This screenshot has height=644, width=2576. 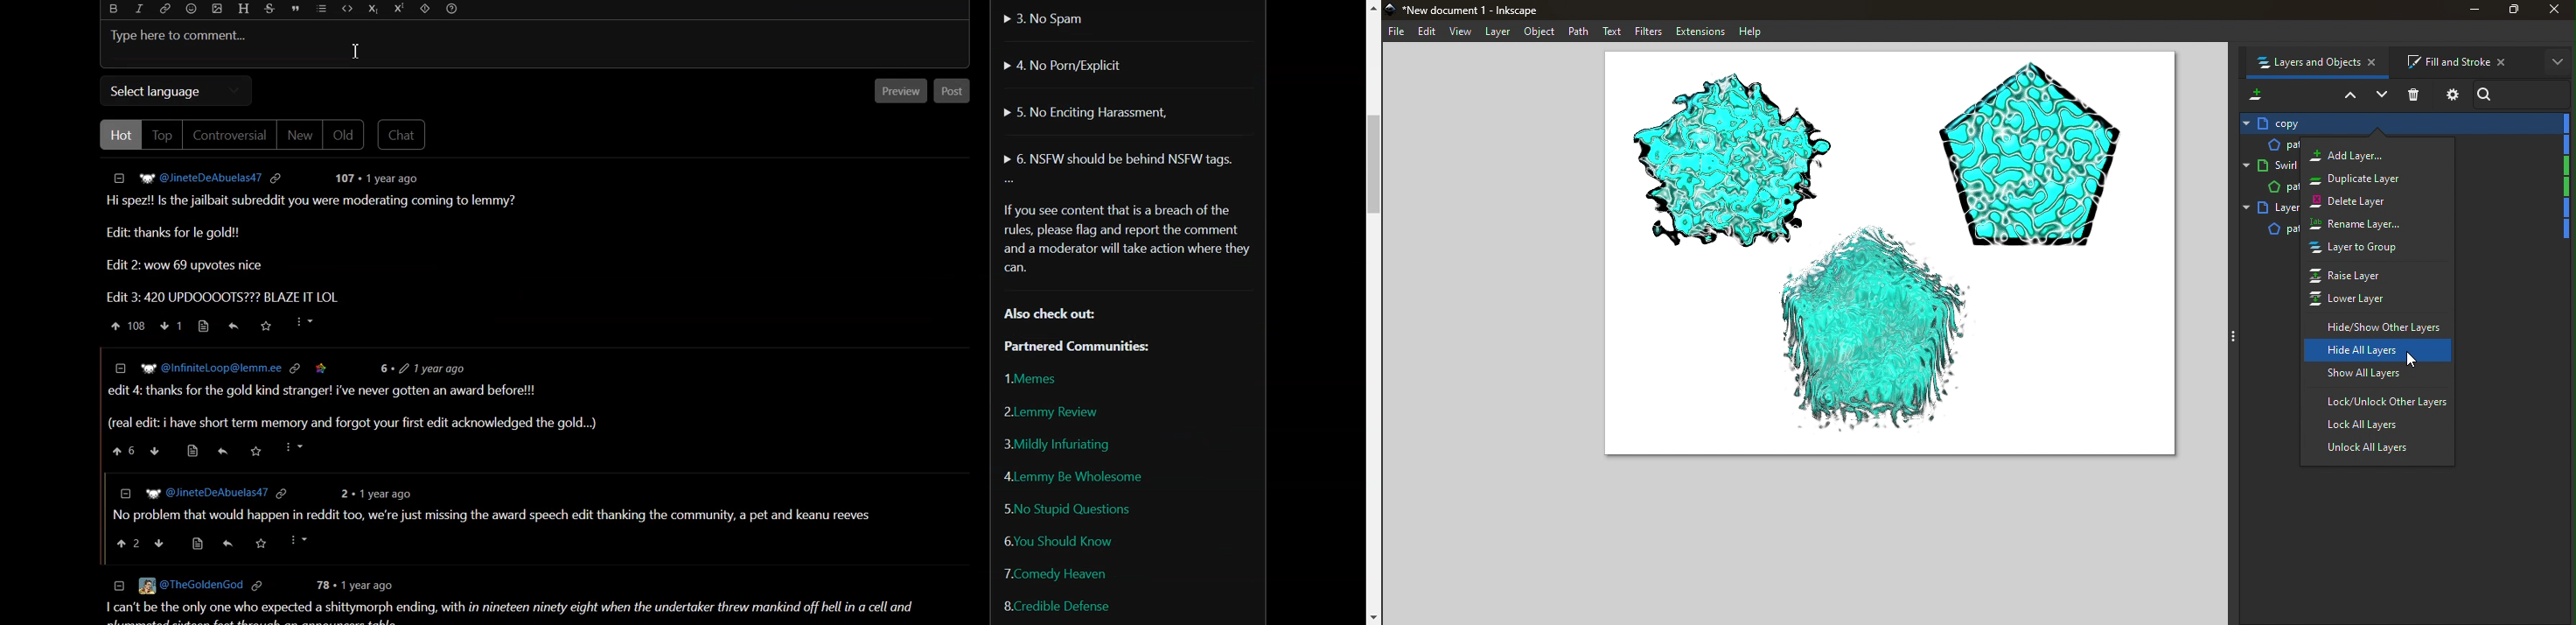 What do you see at coordinates (435, 367) in the screenshot?
I see `6+ 2 1vear ago` at bounding box center [435, 367].